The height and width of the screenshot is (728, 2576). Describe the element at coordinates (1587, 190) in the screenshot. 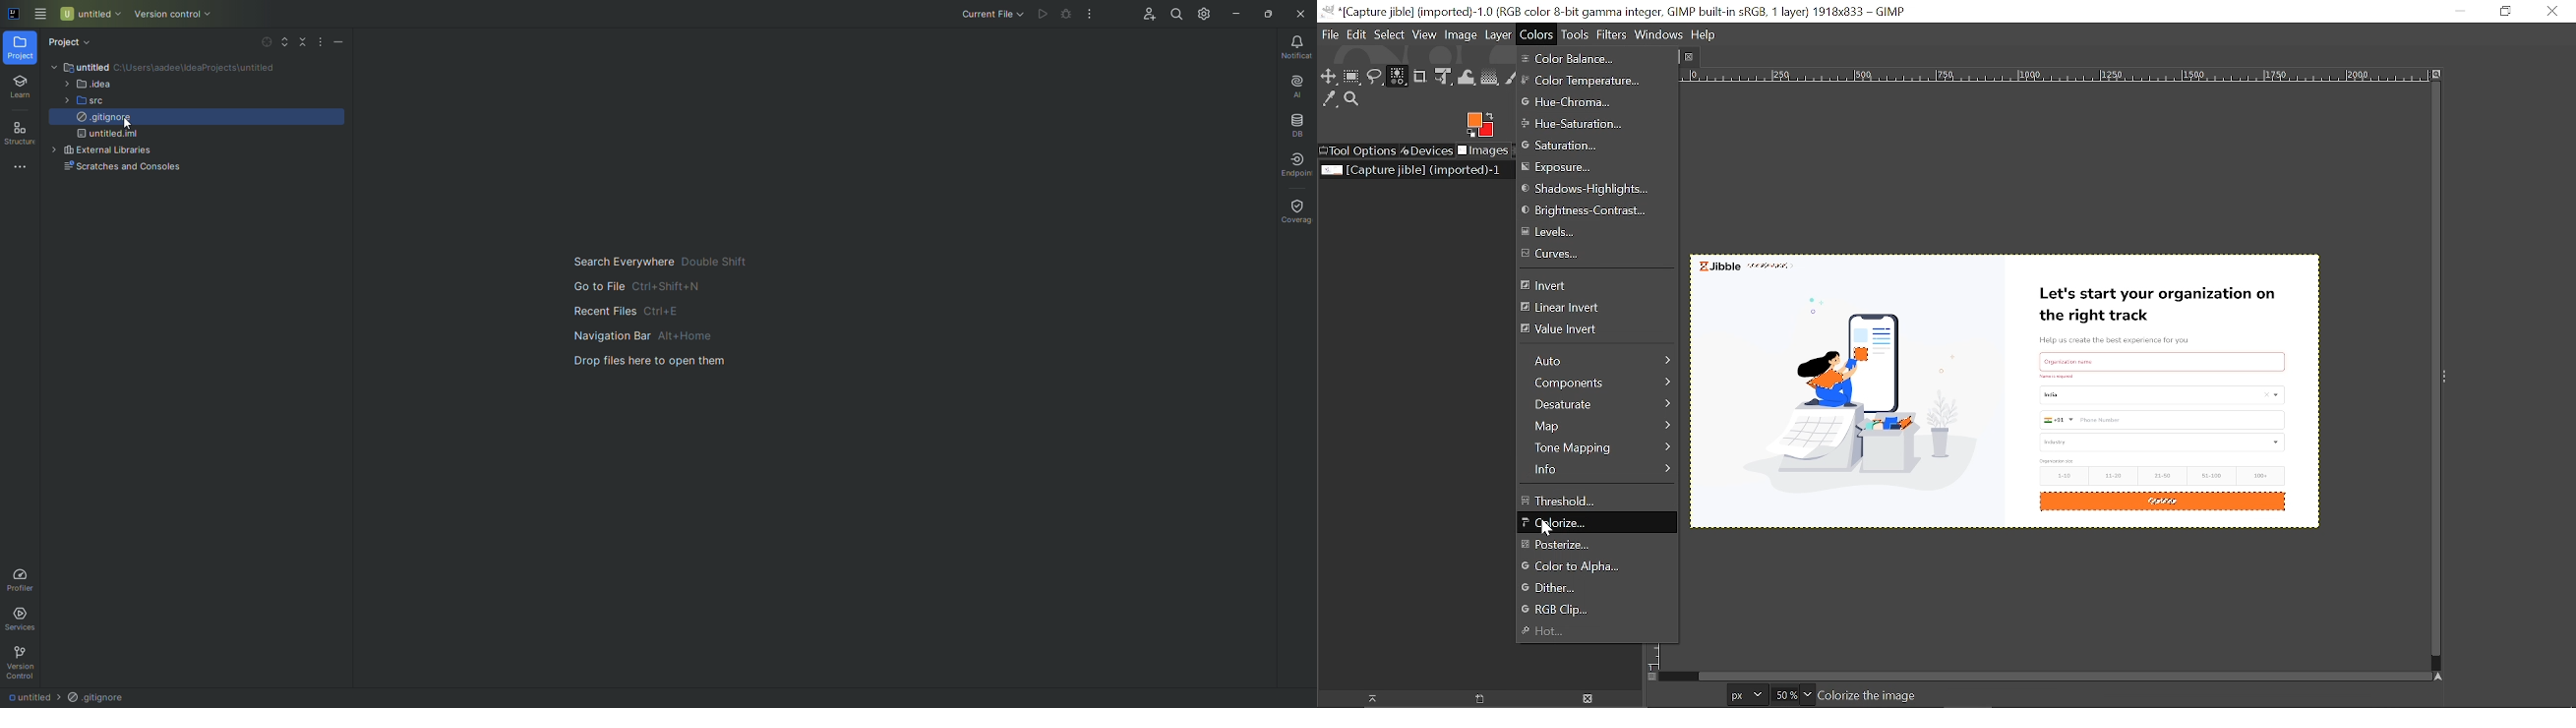

I see `Shadow highlight` at that location.